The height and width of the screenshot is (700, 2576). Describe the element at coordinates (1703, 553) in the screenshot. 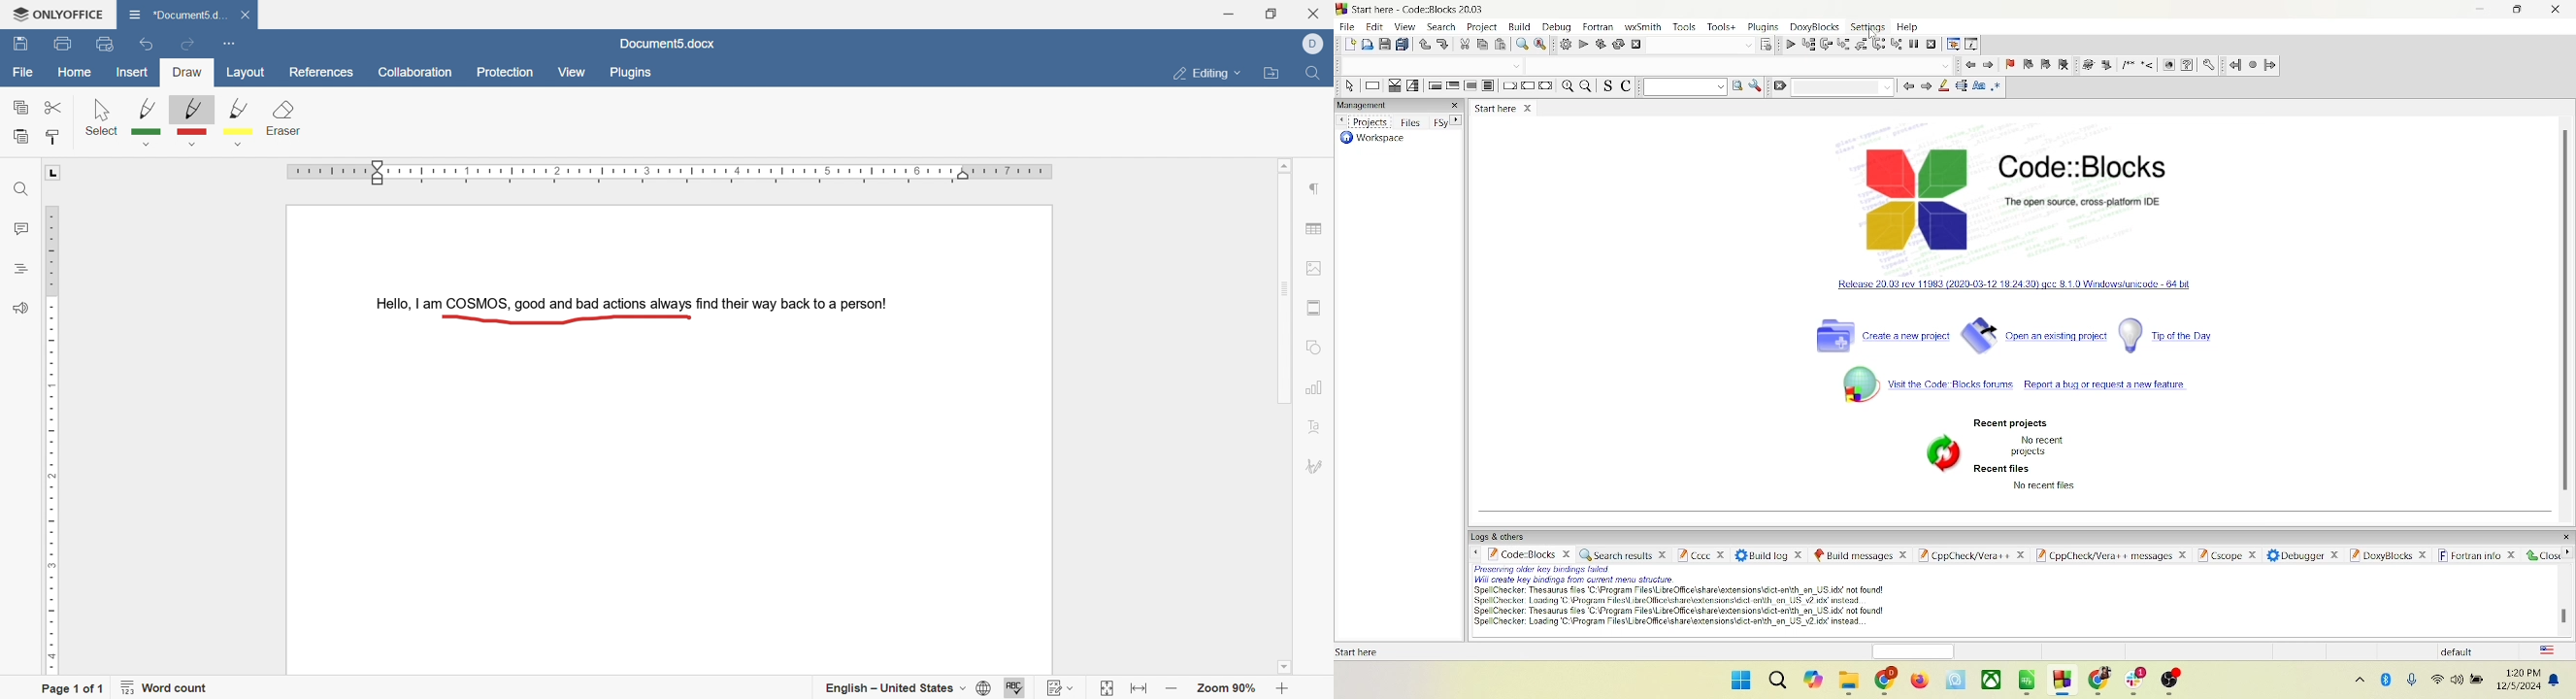

I see `` at that location.